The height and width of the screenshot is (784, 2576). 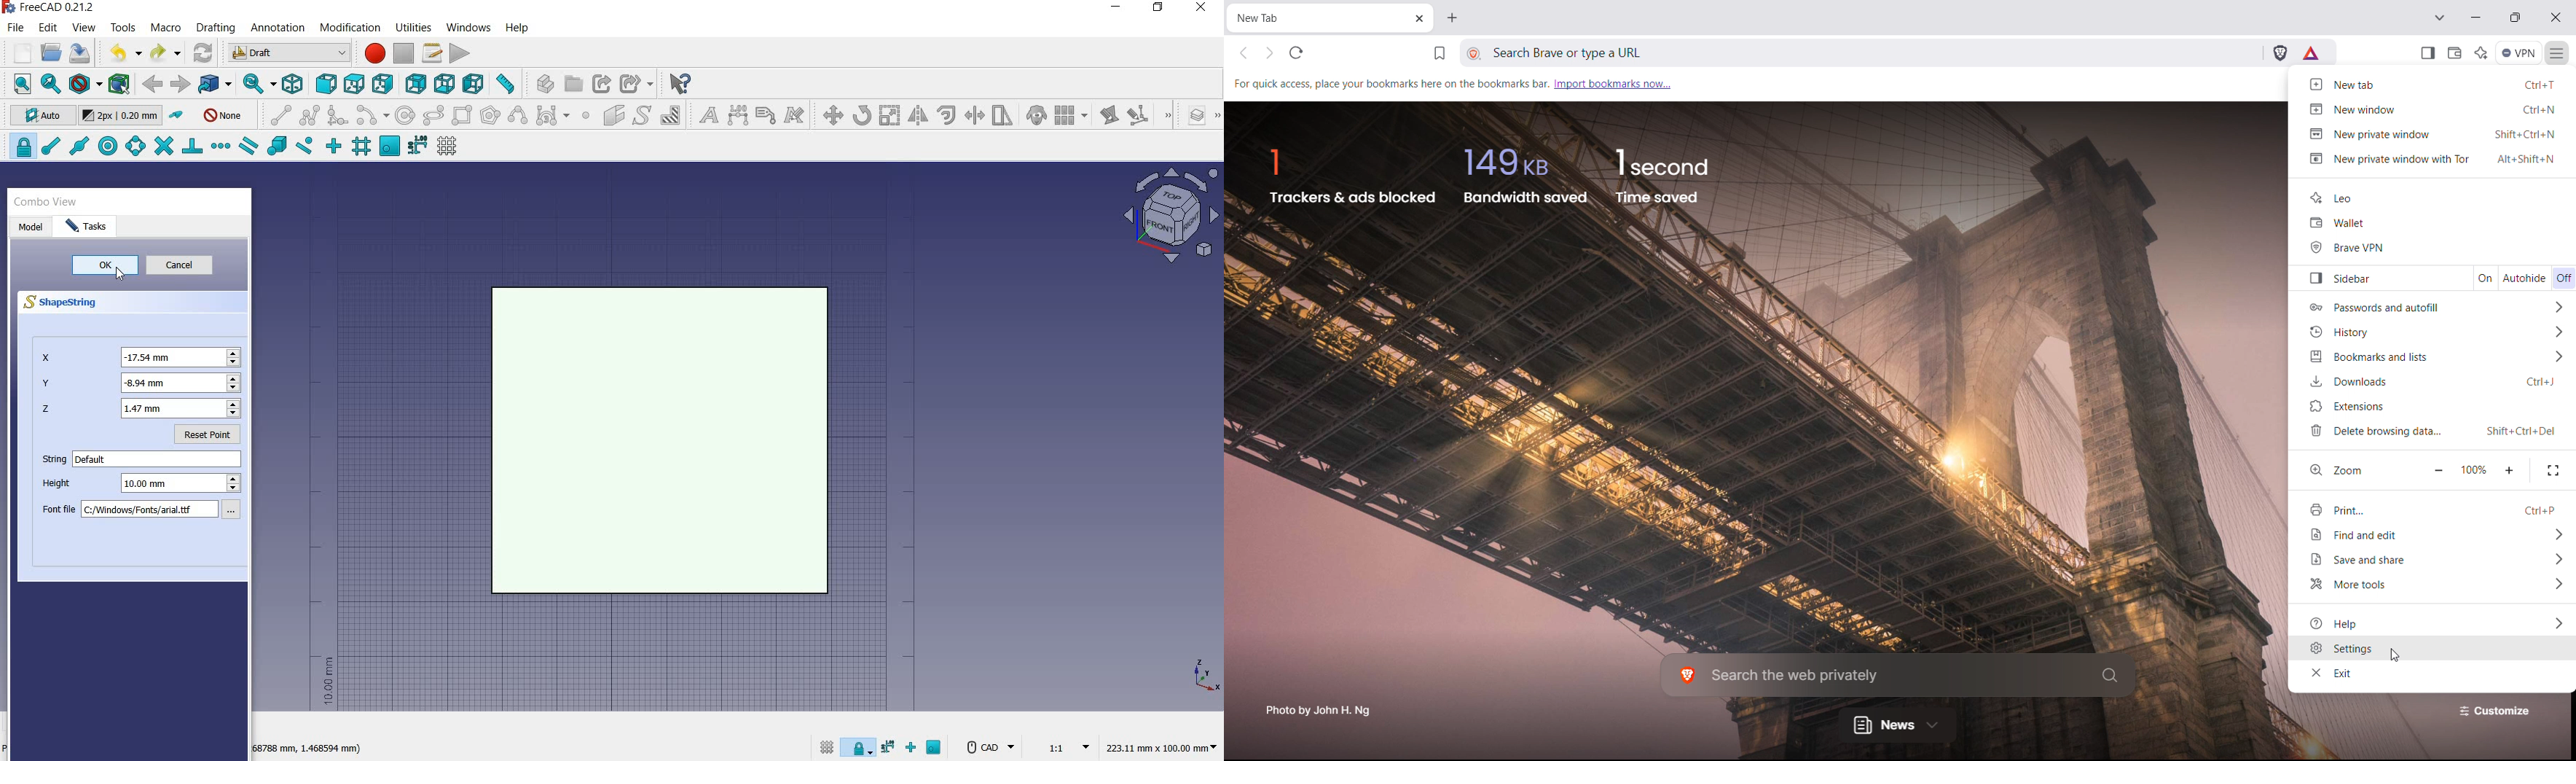 I want to click on toggle grid, so click(x=825, y=746).